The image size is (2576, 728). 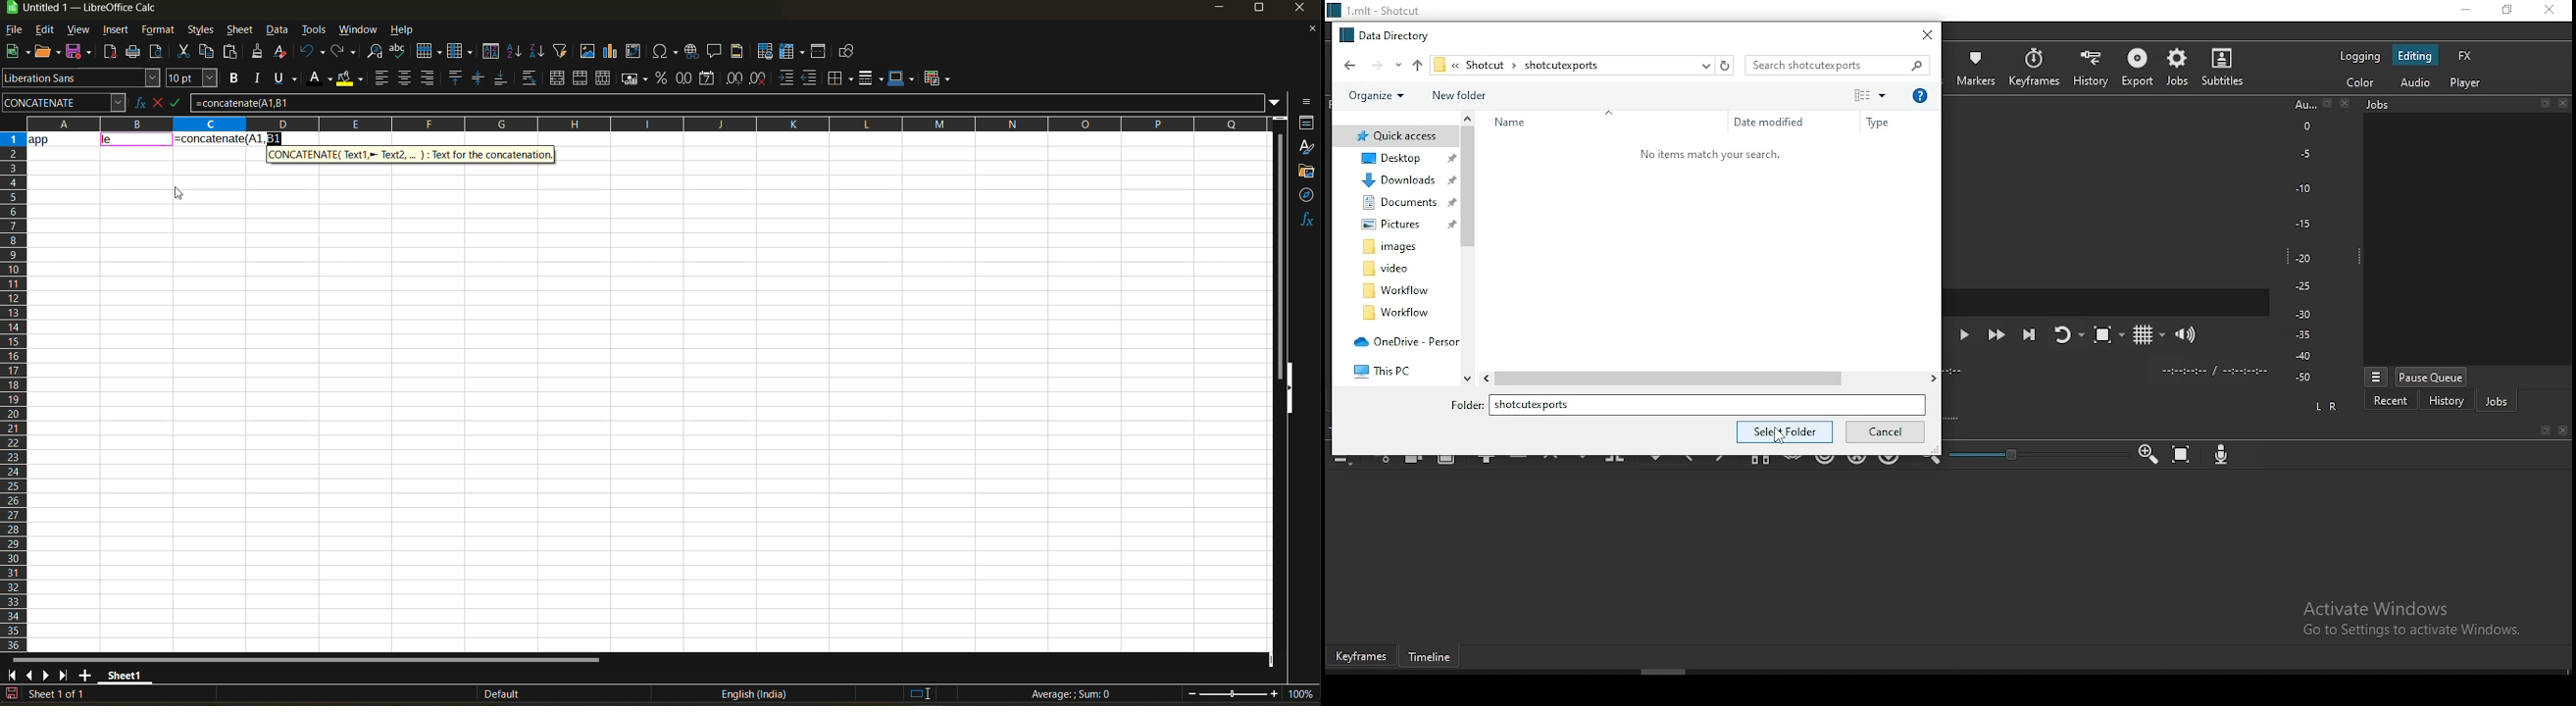 I want to click on font name, so click(x=82, y=78).